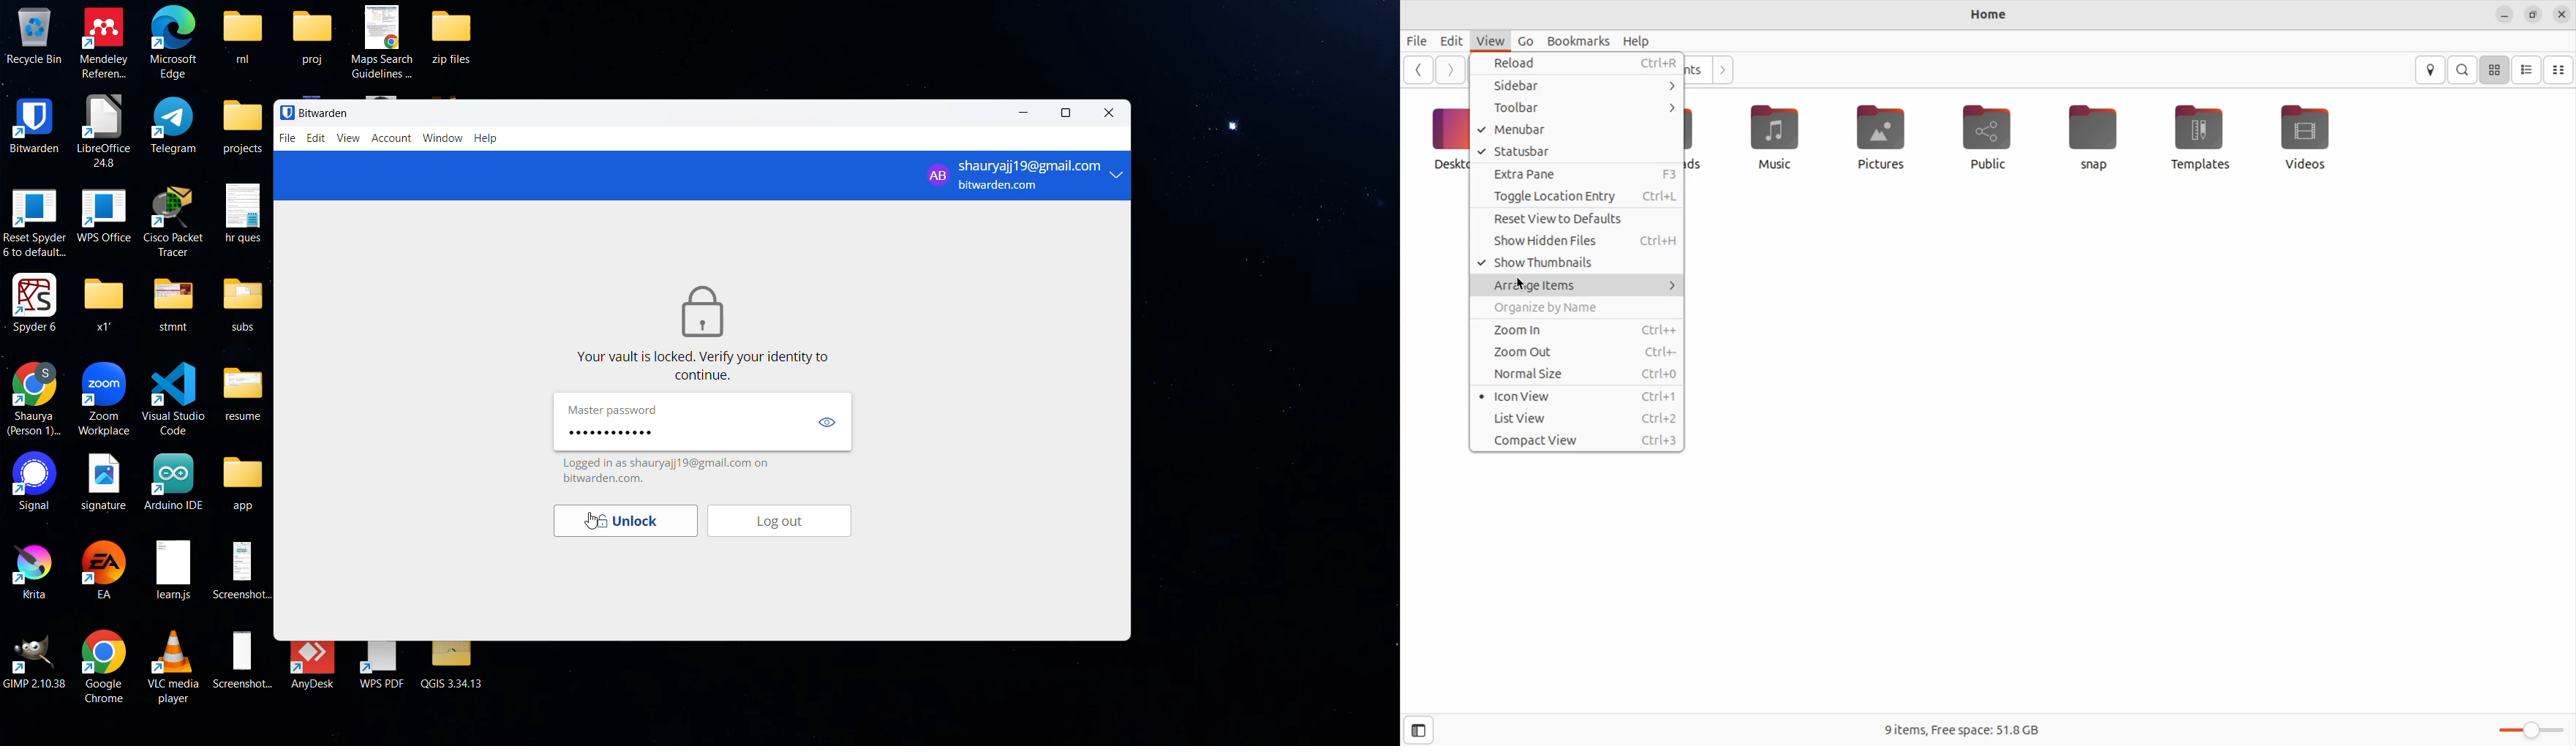 This screenshot has width=2576, height=756. I want to click on Mendeley Referen..., so click(105, 42).